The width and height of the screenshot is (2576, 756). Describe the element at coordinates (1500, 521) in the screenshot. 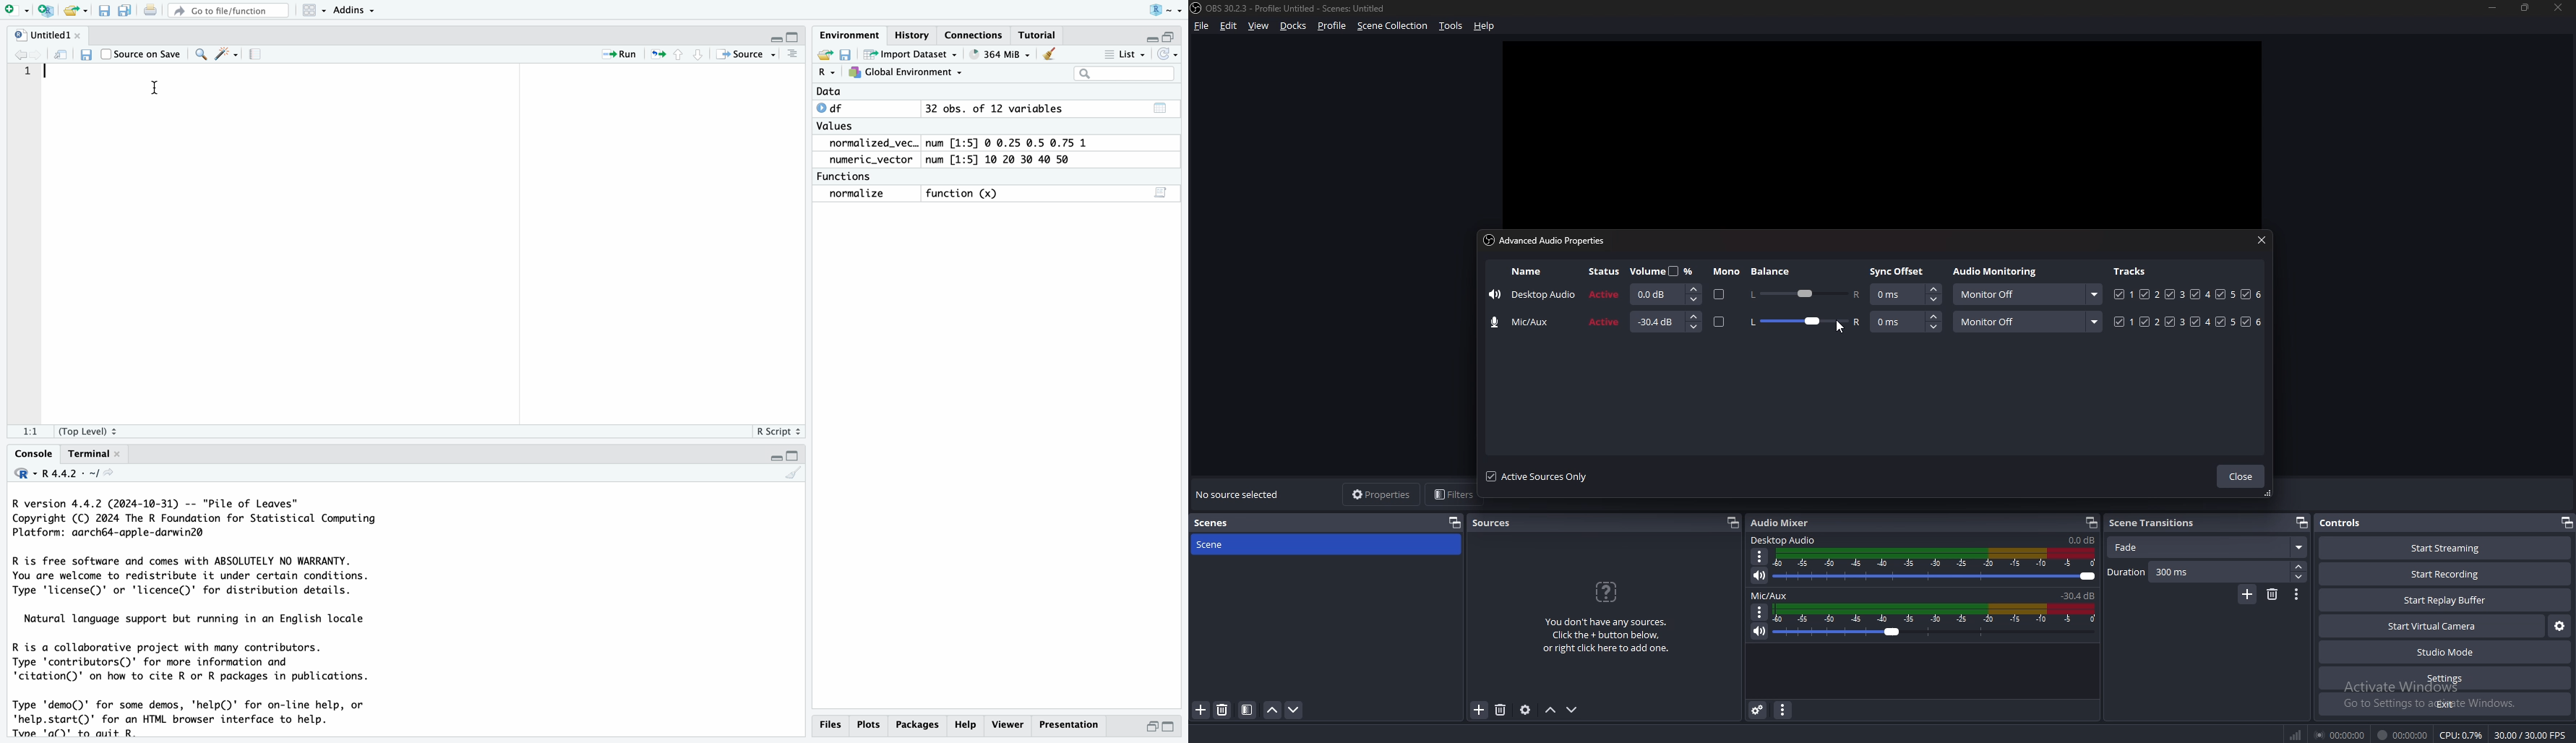

I see `sources` at that location.